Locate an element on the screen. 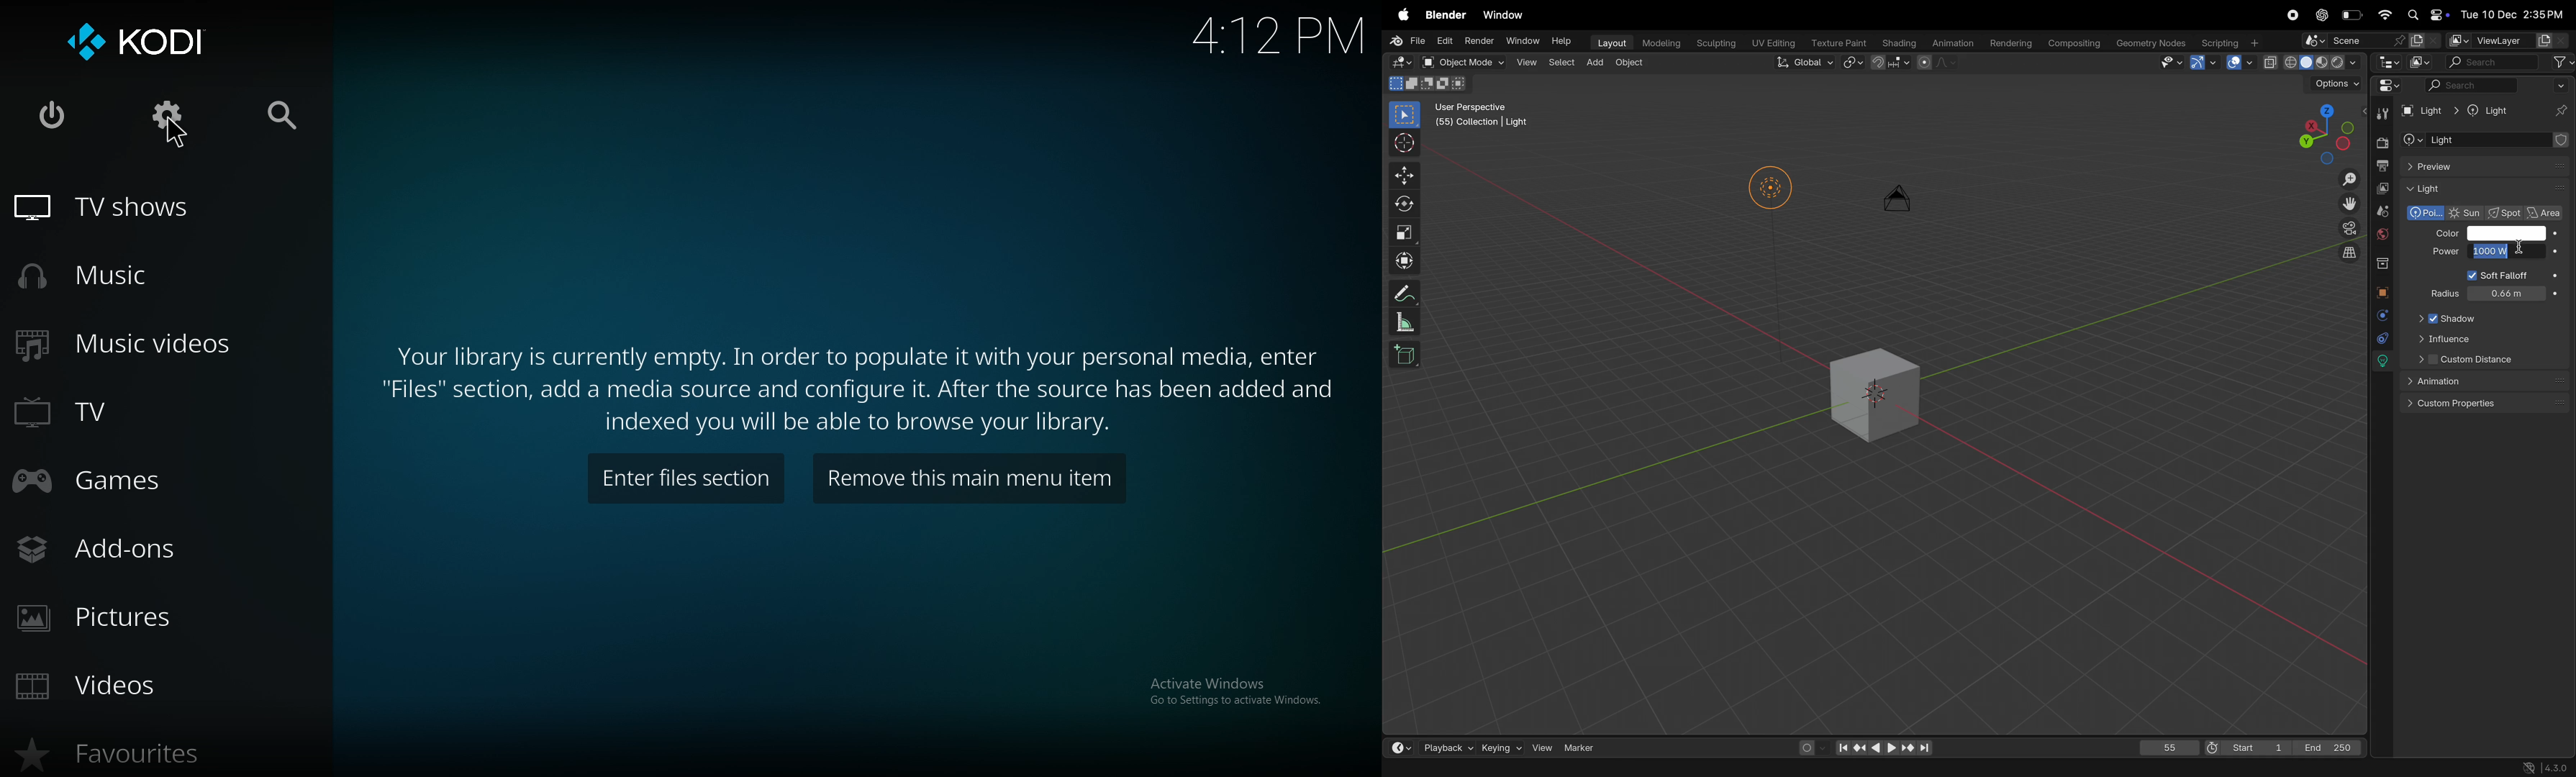 This screenshot has height=784, width=2576. shading is located at coordinates (1900, 41).